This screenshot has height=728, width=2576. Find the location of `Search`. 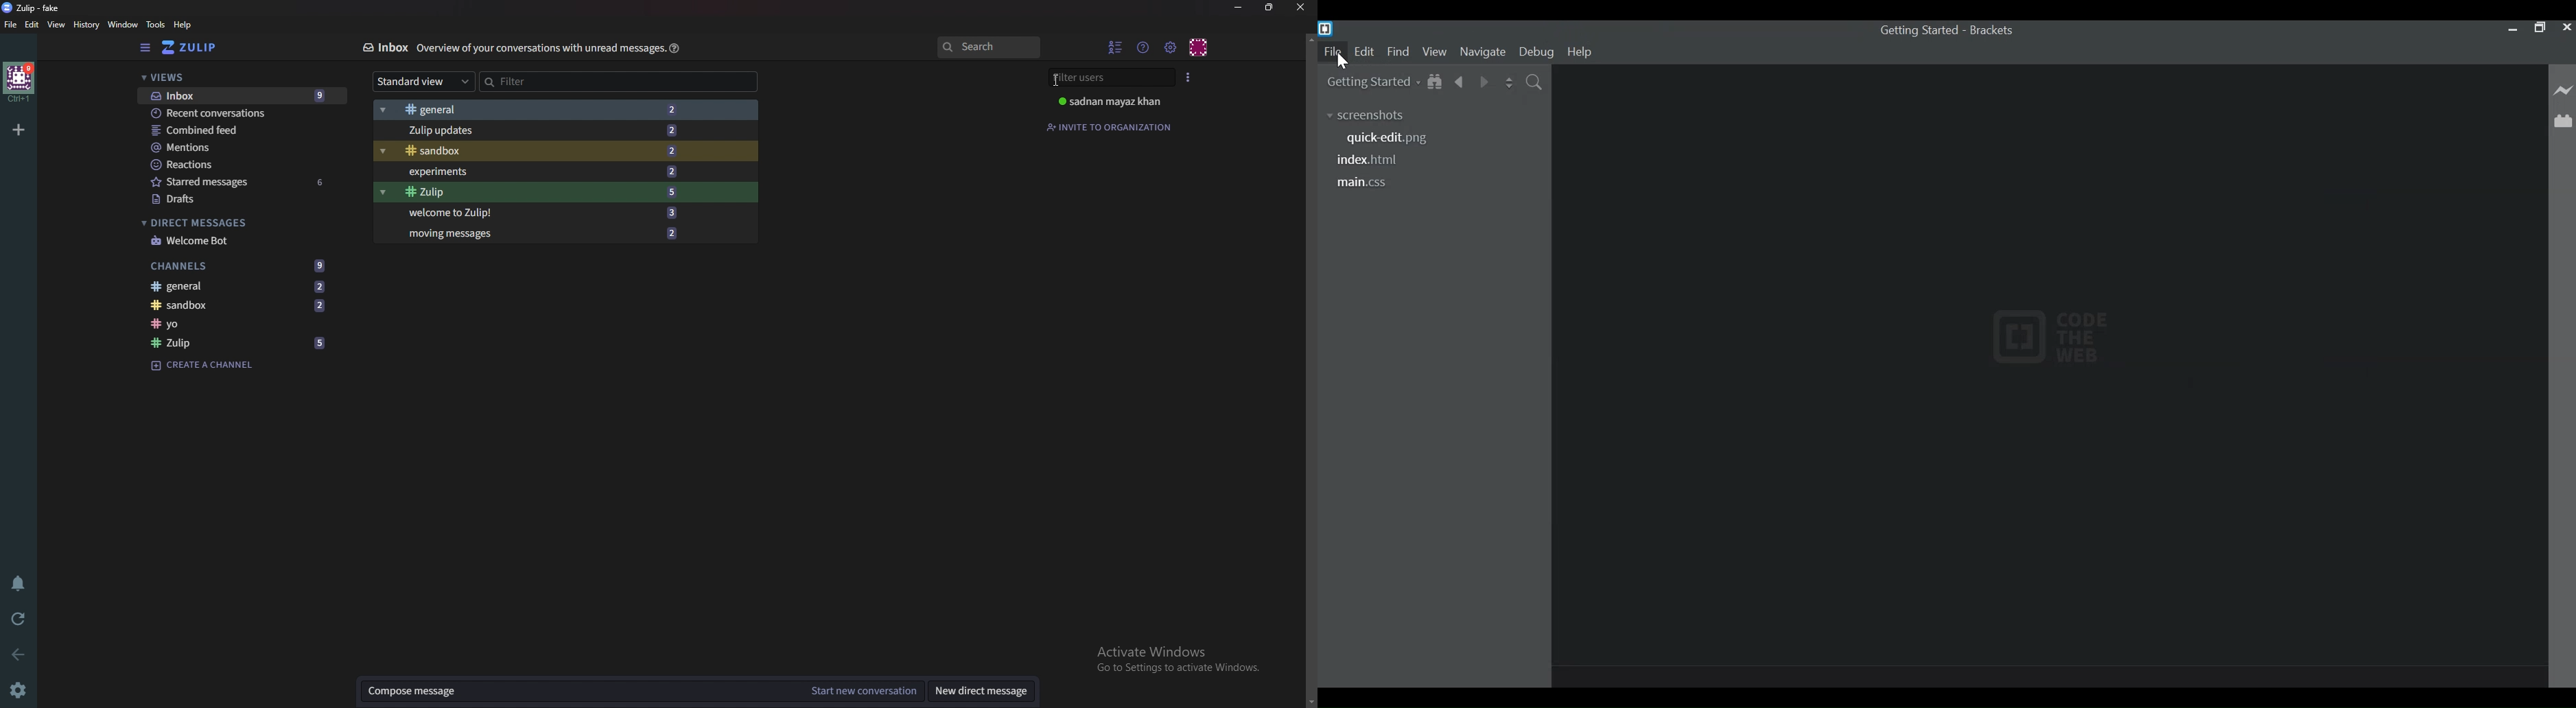

Search is located at coordinates (974, 47).